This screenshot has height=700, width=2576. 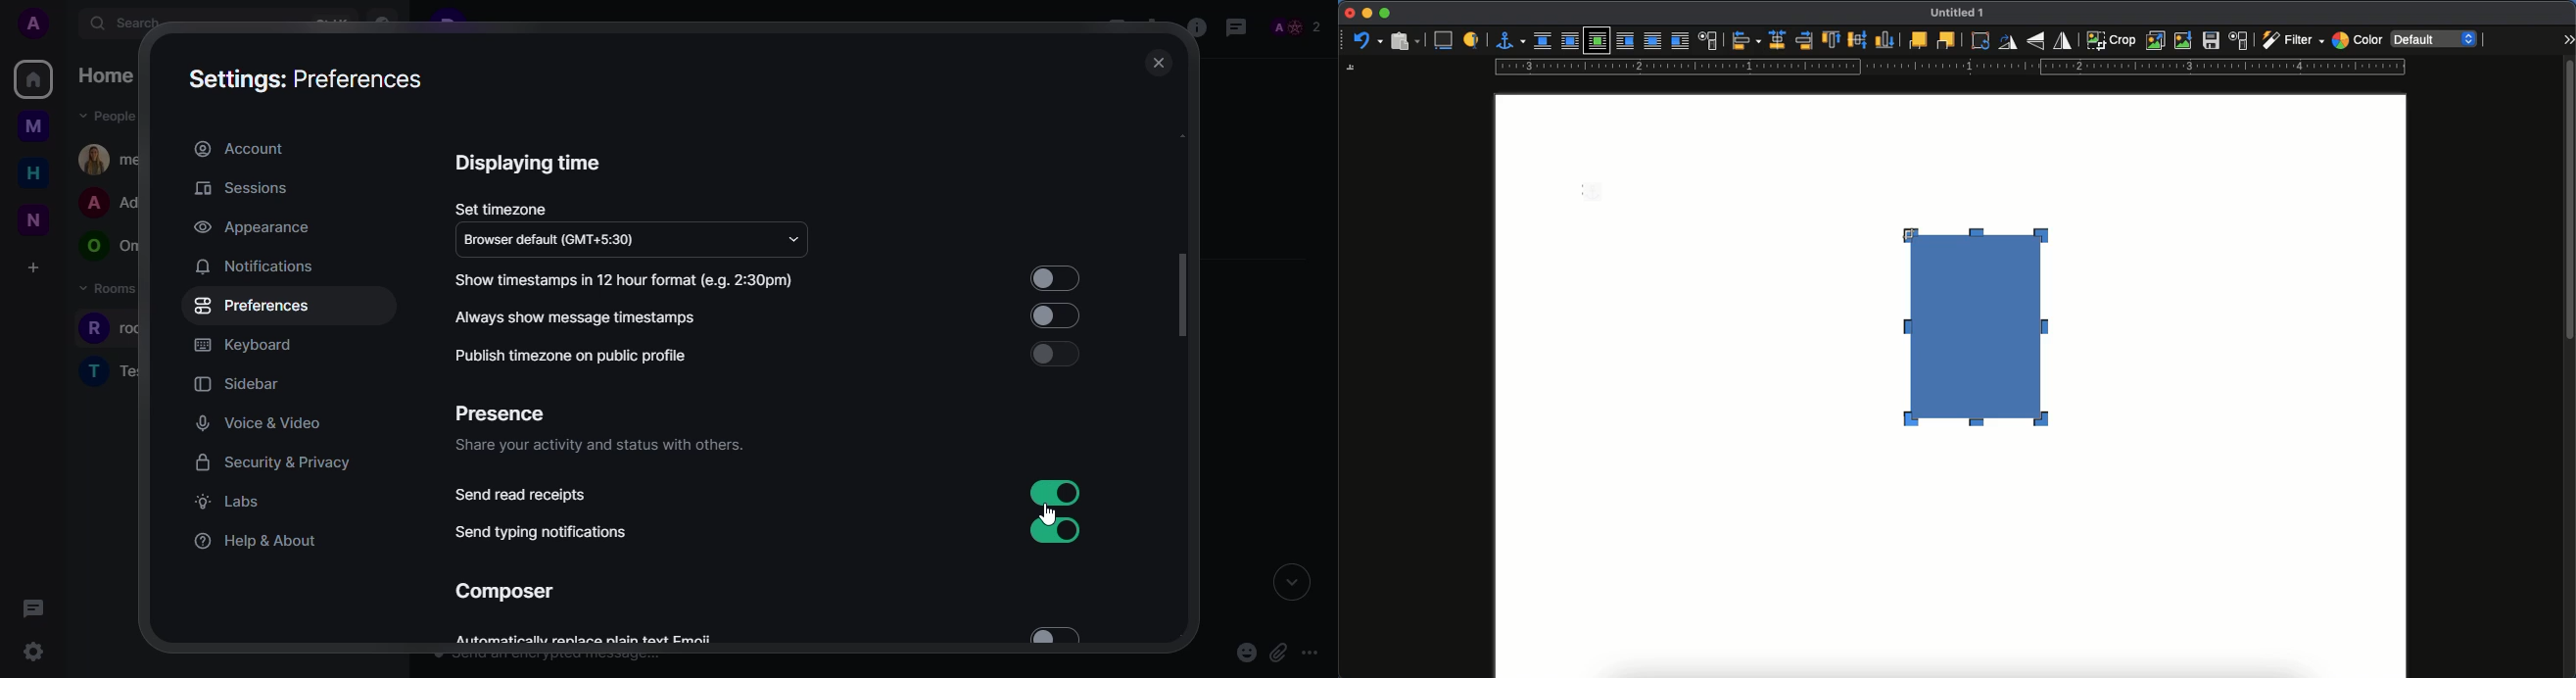 I want to click on right, so click(x=1806, y=40).